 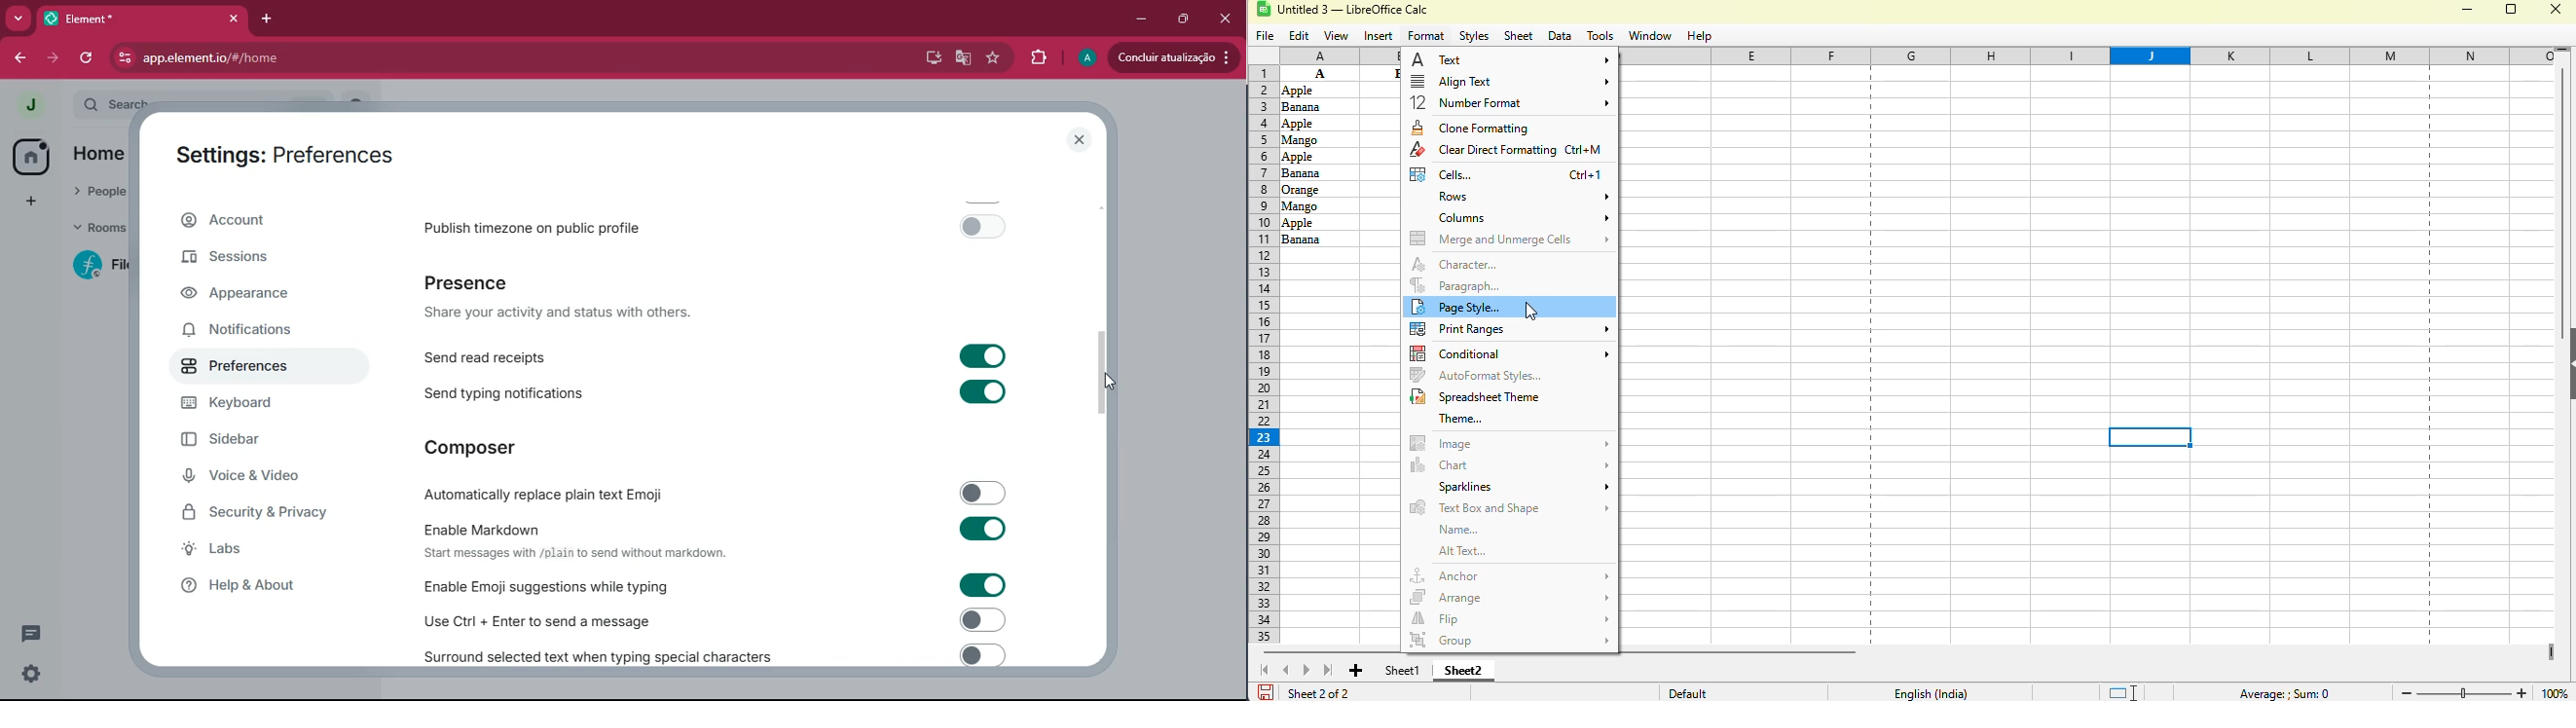 What do you see at coordinates (277, 152) in the screenshot?
I see `settings: Account` at bounding box center [277, 152].